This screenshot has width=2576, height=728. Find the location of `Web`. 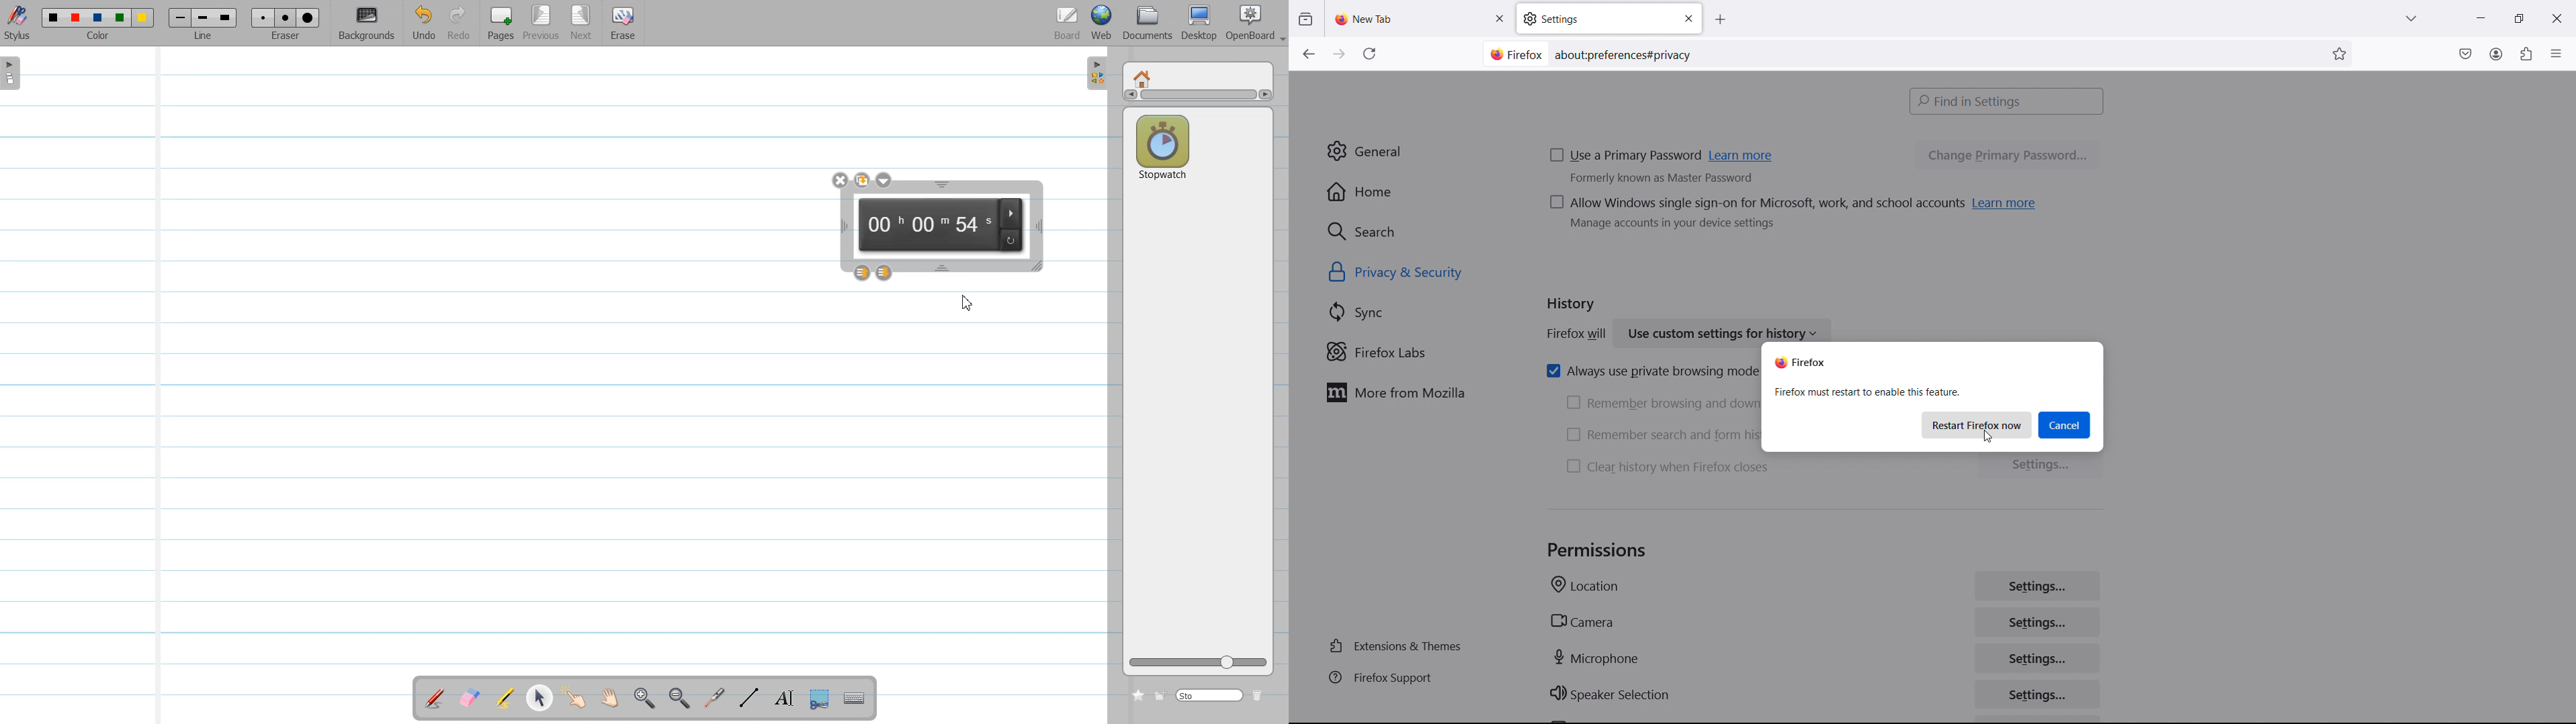

Web is located at coordinates (1103, 23).